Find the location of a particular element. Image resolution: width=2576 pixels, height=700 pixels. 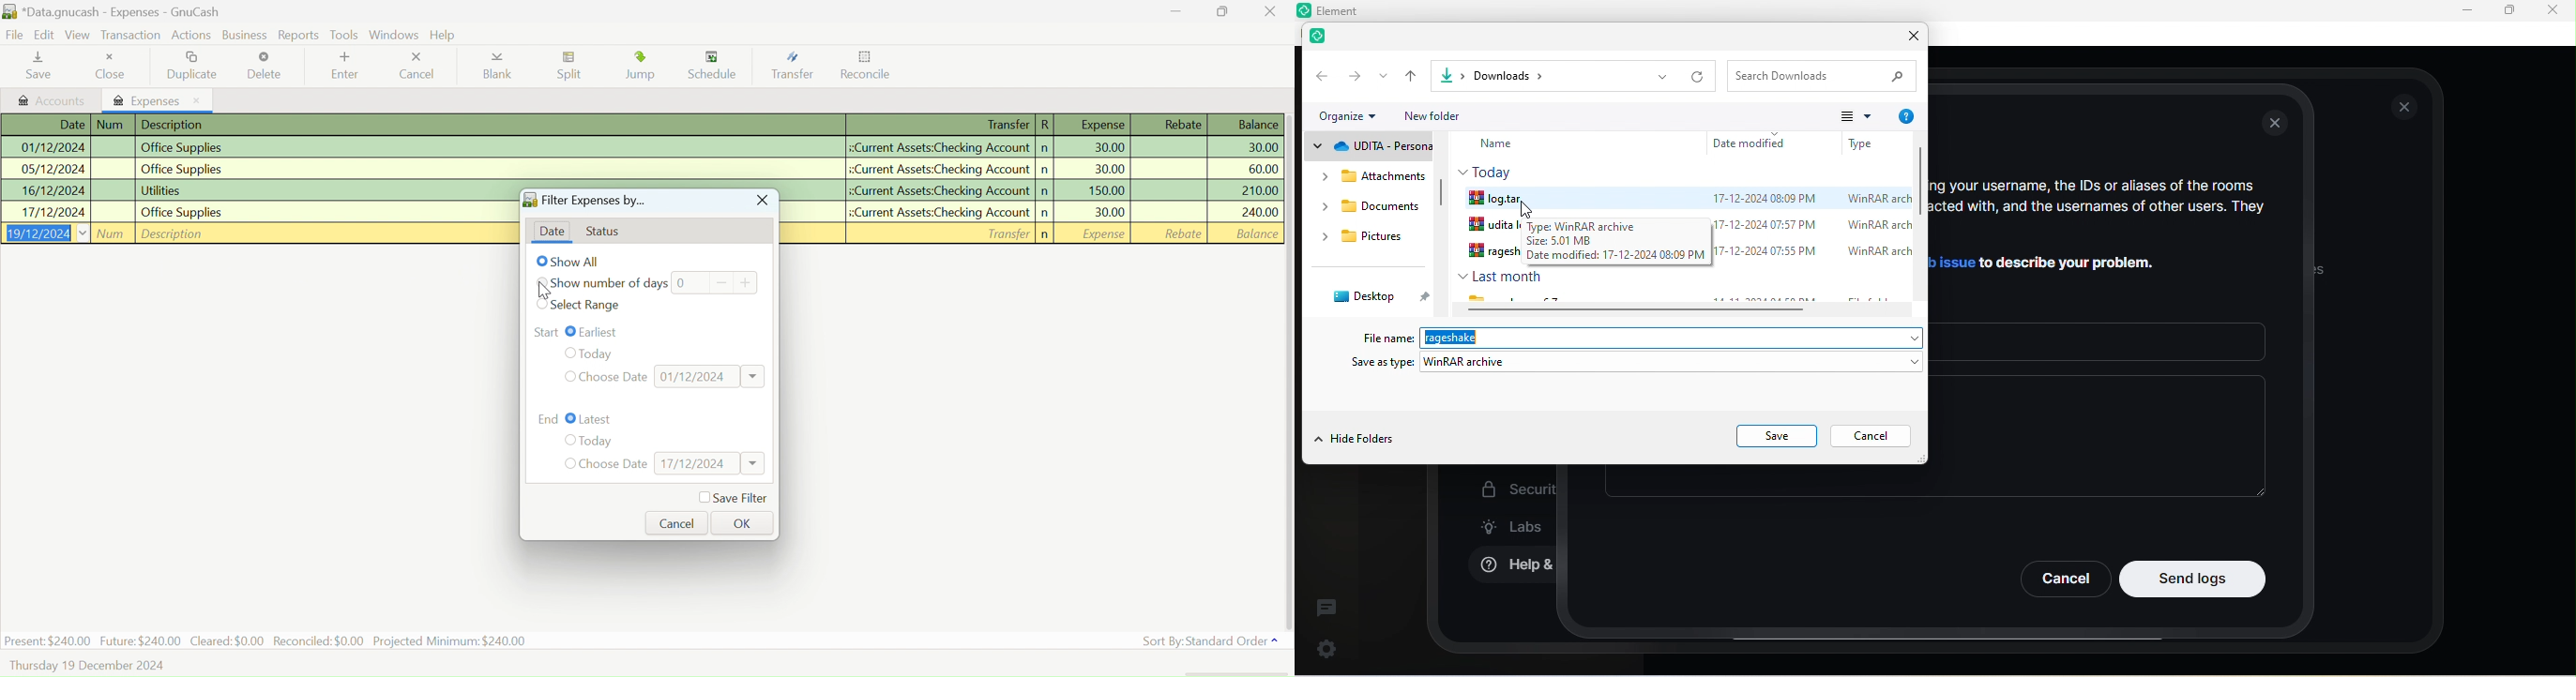

Transaction is located at coordinates (130, 36).